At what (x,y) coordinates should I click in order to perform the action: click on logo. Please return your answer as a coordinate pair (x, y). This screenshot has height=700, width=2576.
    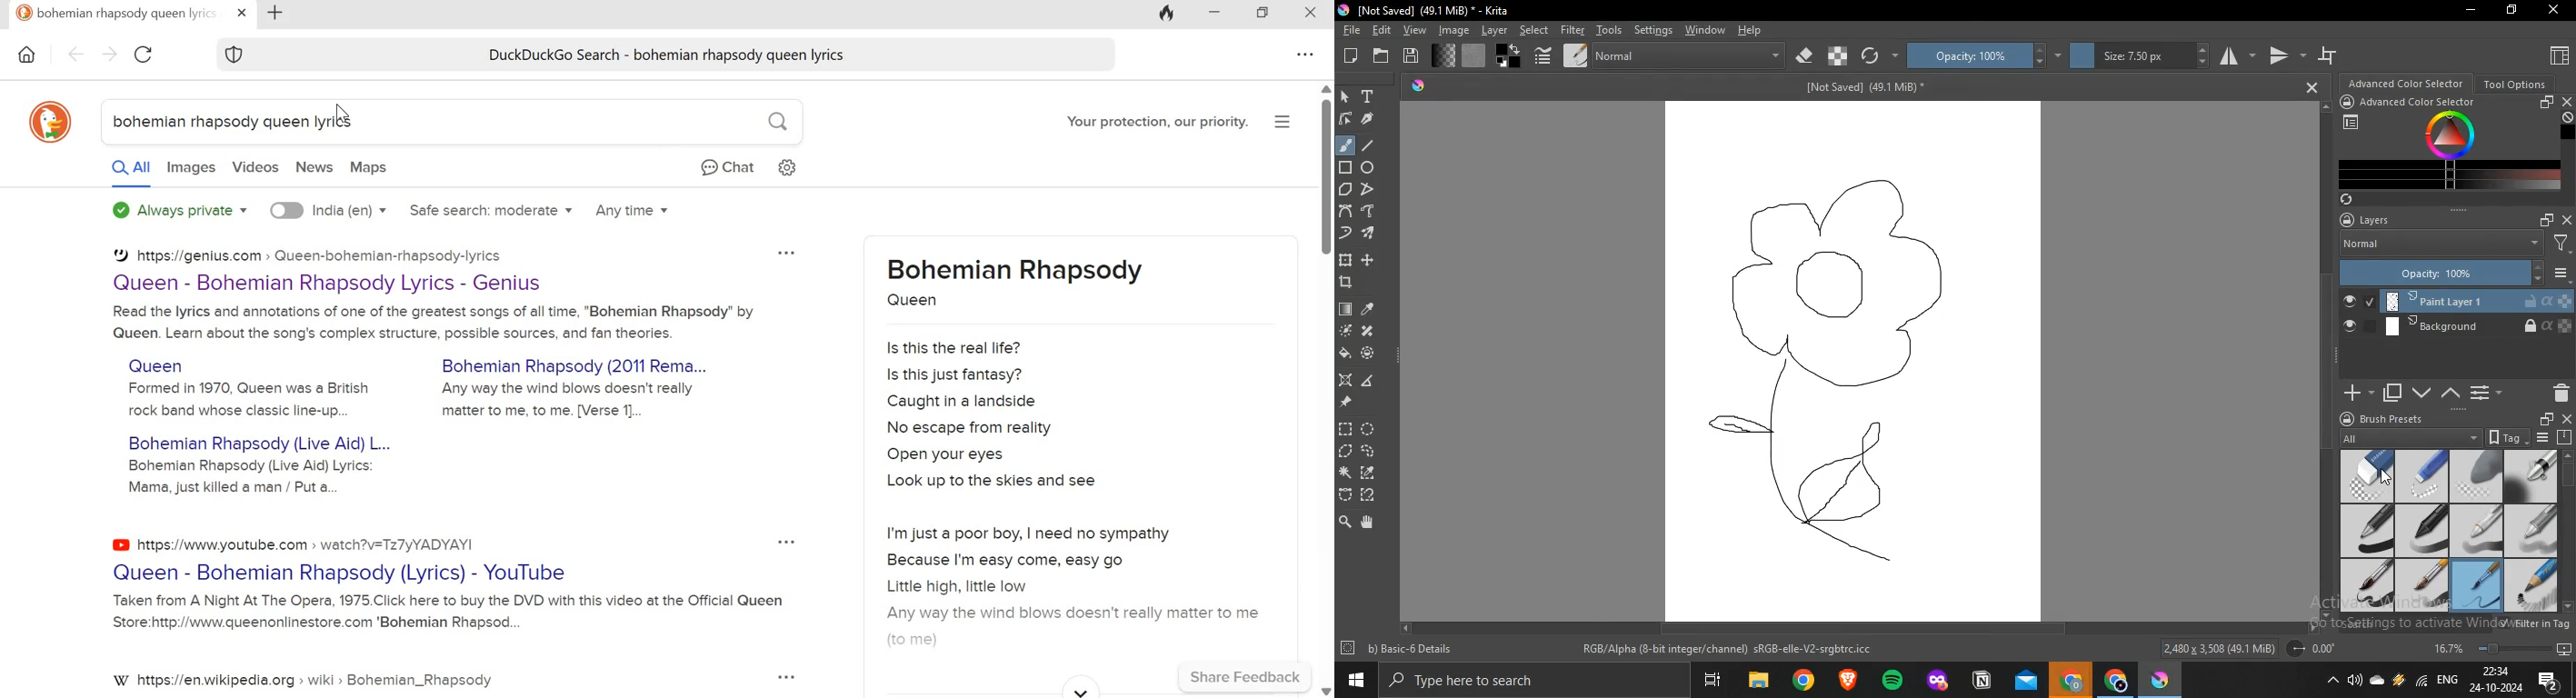
    Looking at the image, I should click on (1343, 8).